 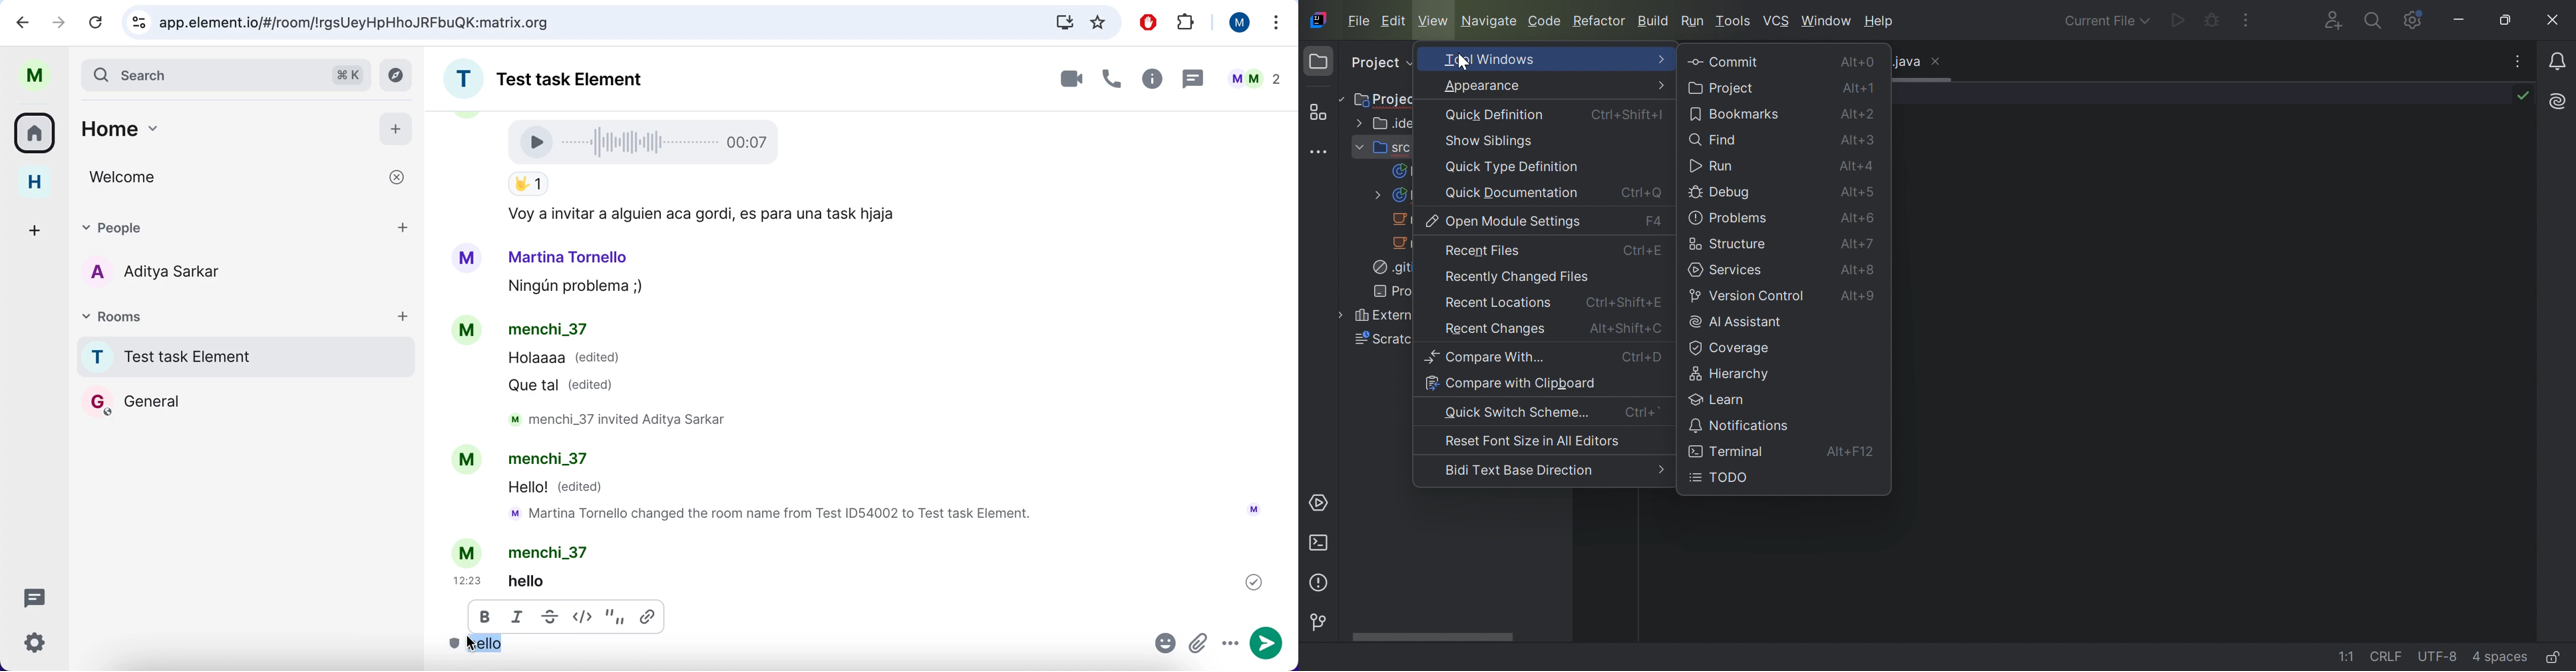 I want to click on Martina Tornello, so click(x=569, y=256).